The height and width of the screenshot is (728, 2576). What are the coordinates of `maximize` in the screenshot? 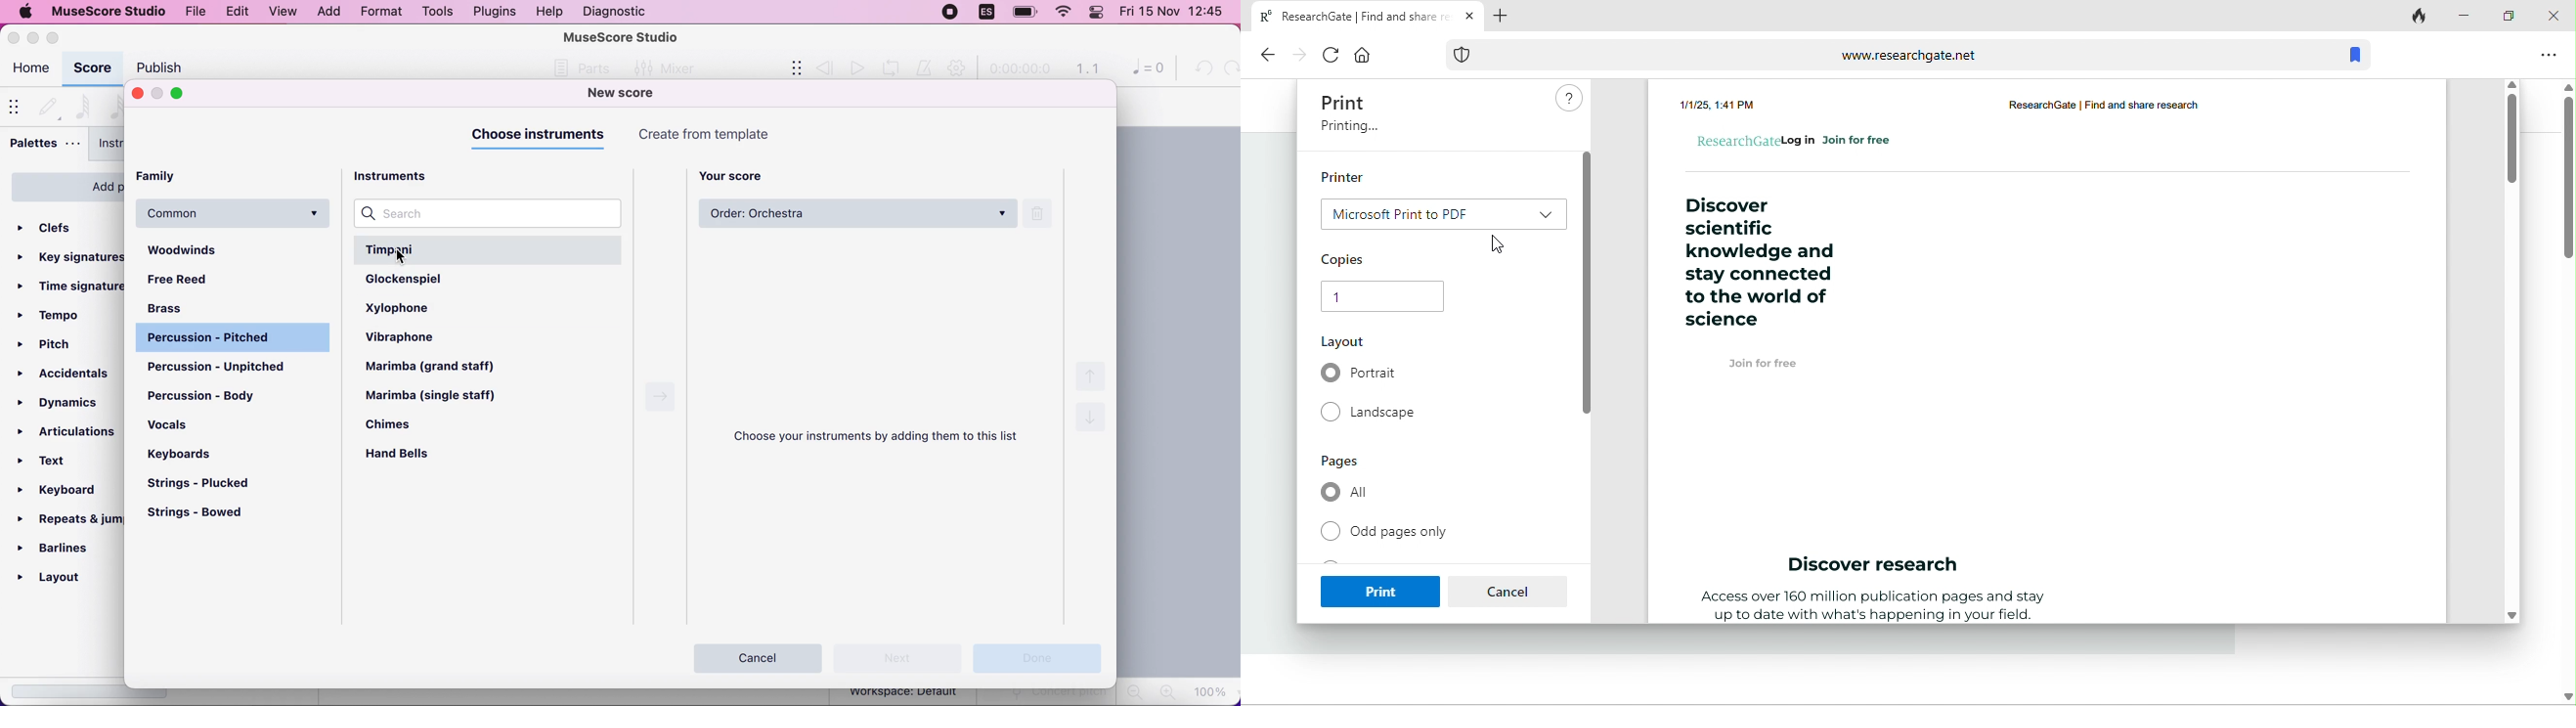 It's located at (57, 37).